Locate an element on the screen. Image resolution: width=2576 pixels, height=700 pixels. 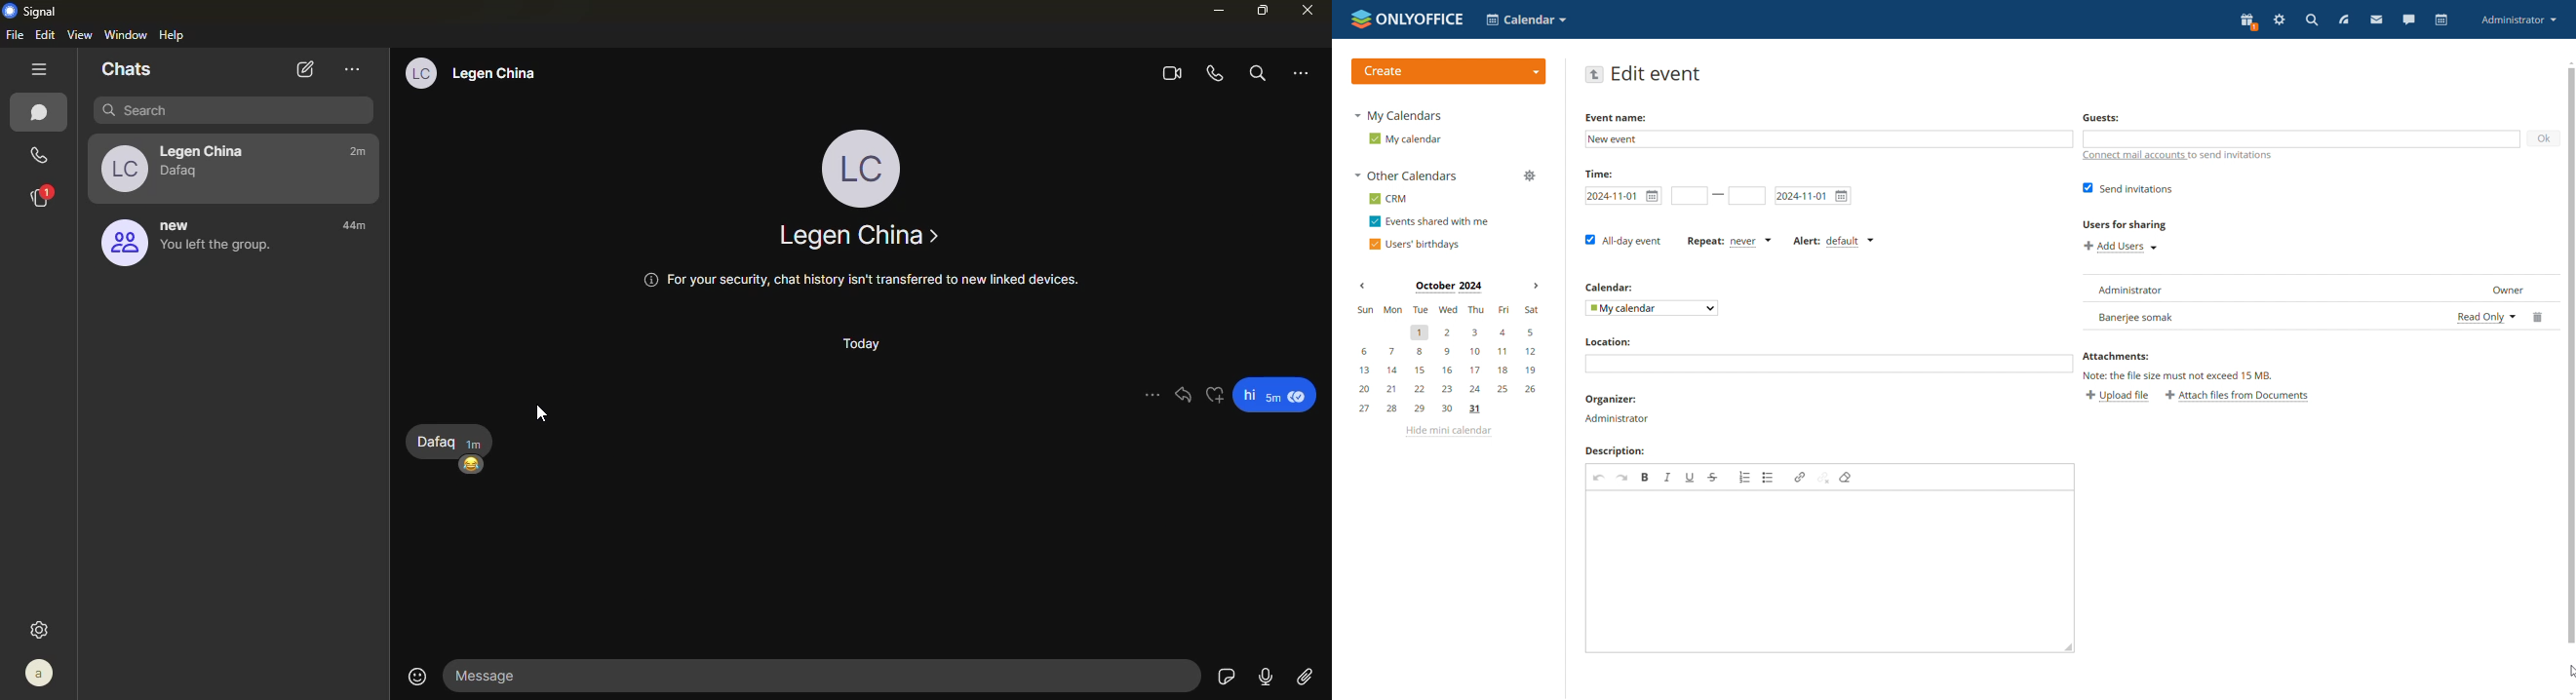
edit event name is located at coordinates (1829, 141).